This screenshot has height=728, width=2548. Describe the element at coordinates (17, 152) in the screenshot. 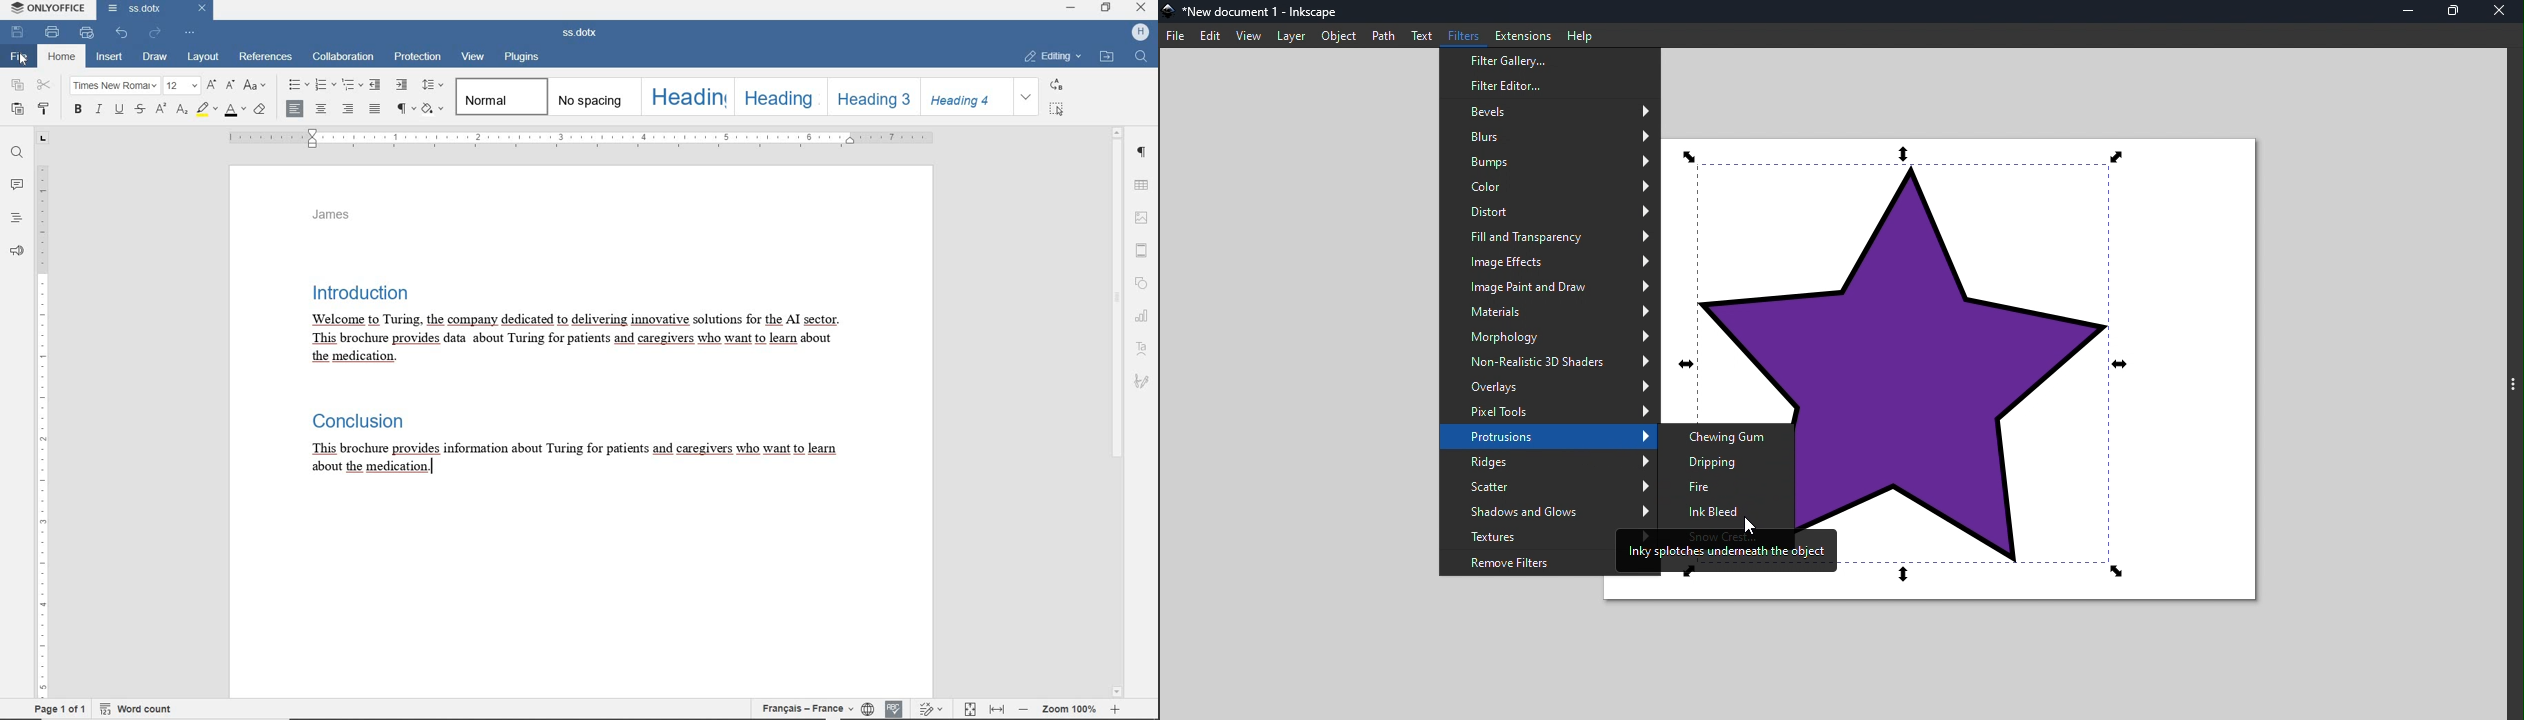

I see `FIND` at that location.